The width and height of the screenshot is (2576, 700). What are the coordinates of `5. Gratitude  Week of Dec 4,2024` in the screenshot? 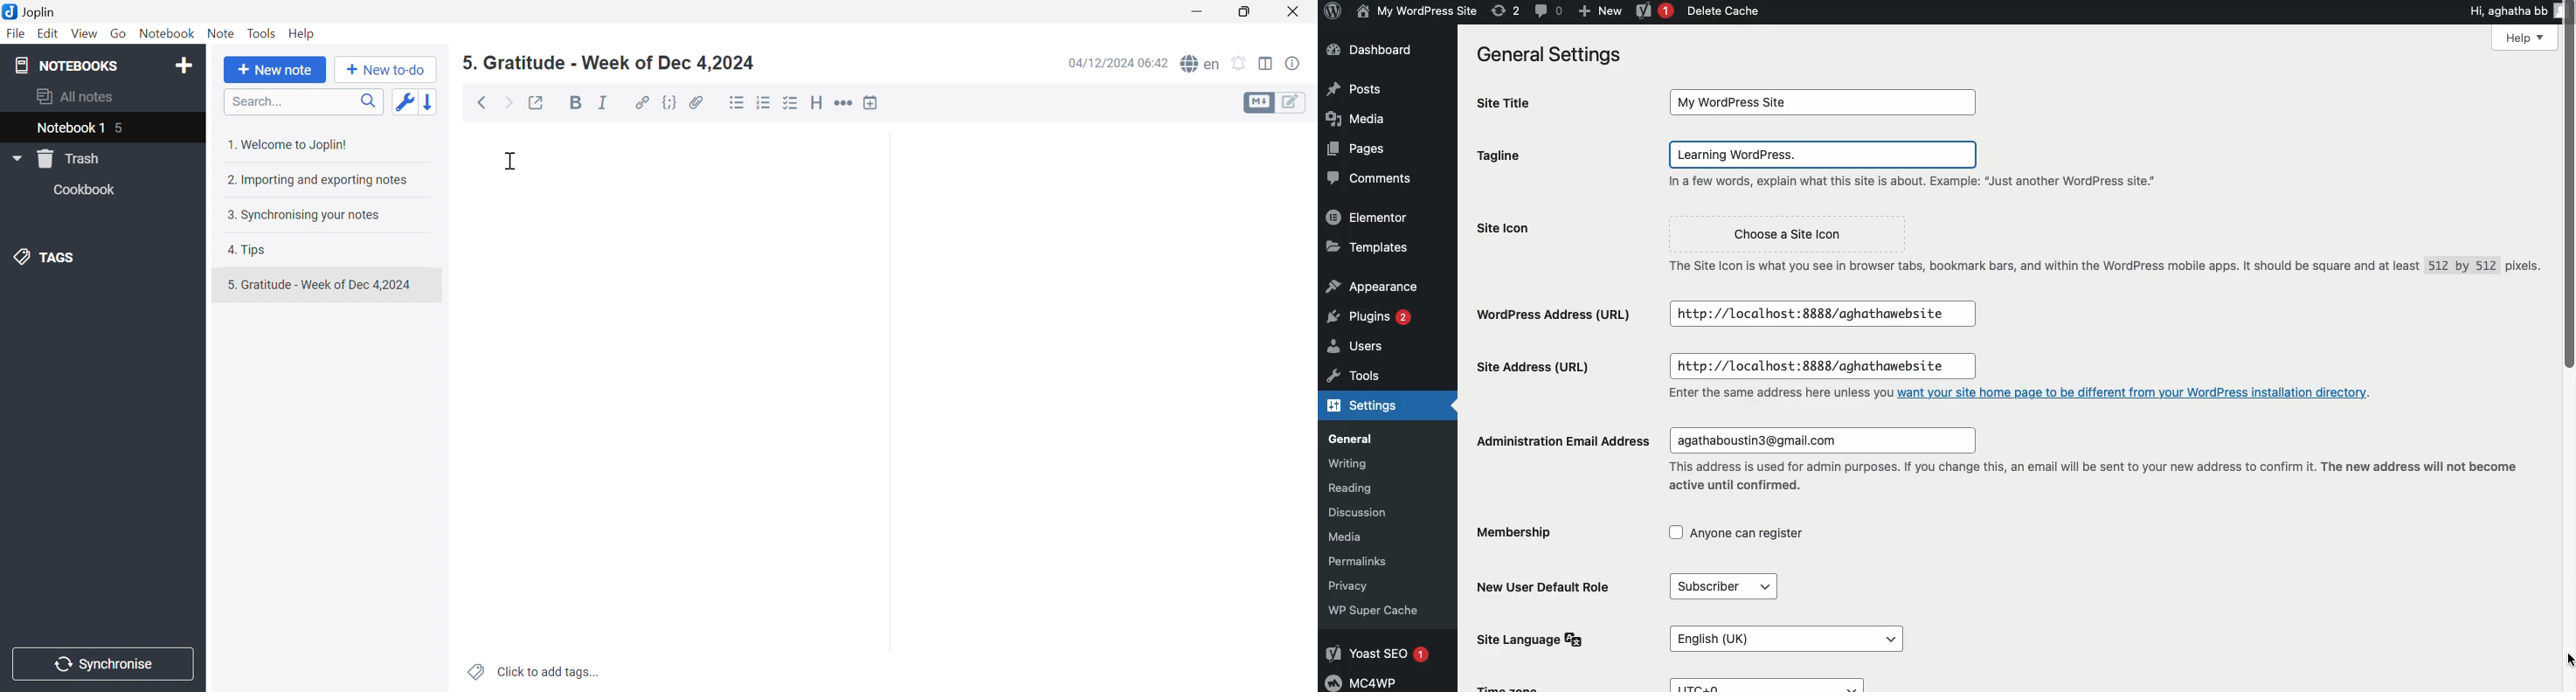 It's located at (608, 62).